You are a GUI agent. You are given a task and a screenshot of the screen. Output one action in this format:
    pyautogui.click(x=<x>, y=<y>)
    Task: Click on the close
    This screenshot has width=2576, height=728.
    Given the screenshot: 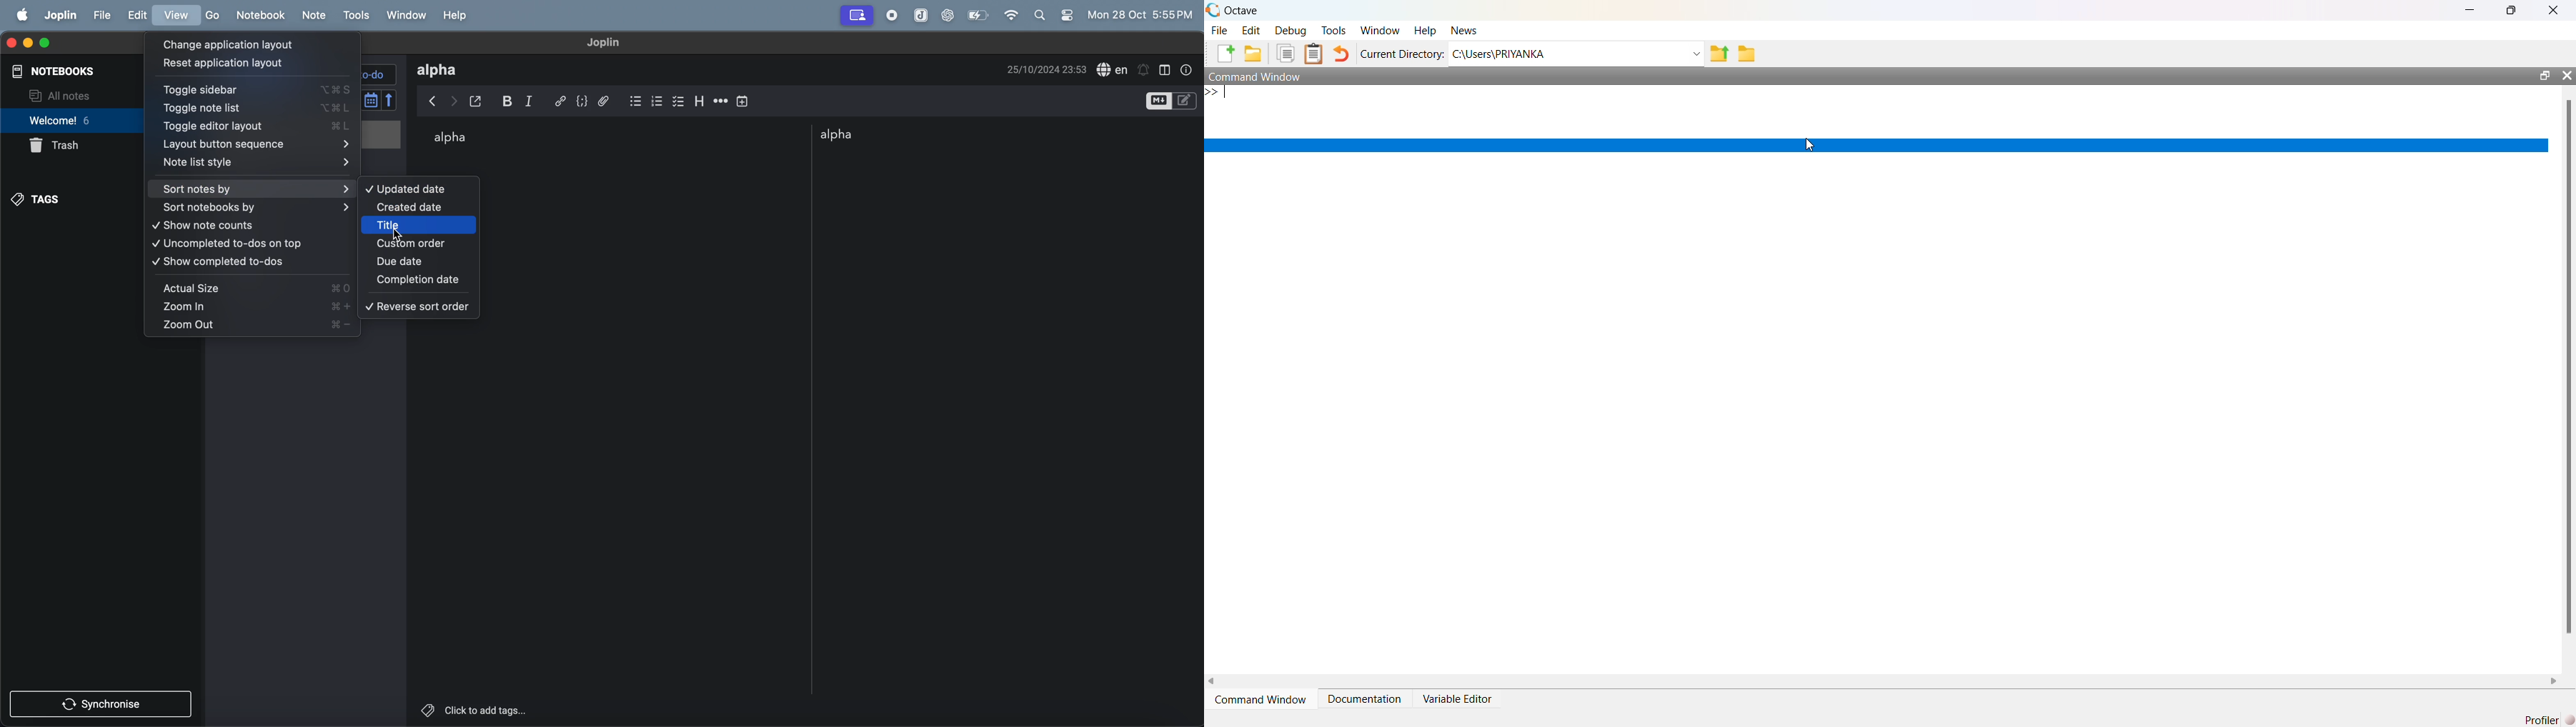 What is the action you would take?
    pyautogui.click(x=11, y=41)
    